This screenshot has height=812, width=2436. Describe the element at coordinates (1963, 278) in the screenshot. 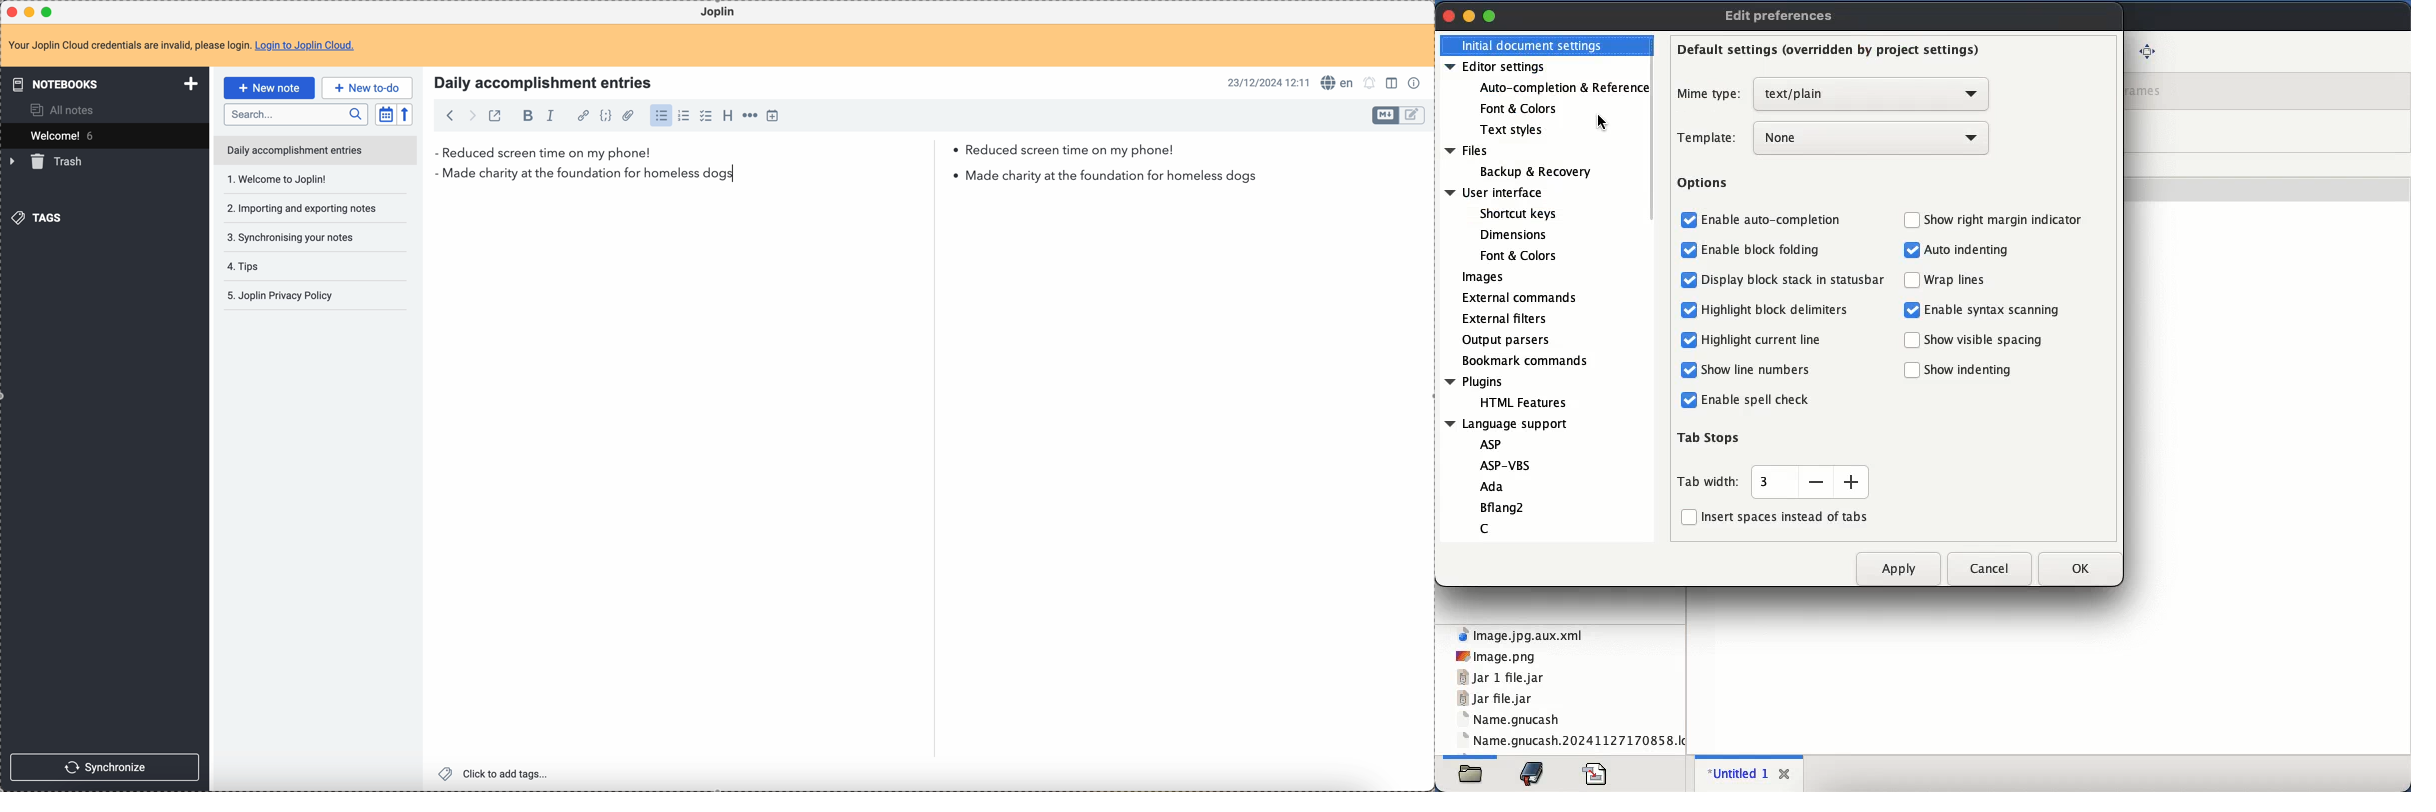

I see `‘Wrap lines` at that location.